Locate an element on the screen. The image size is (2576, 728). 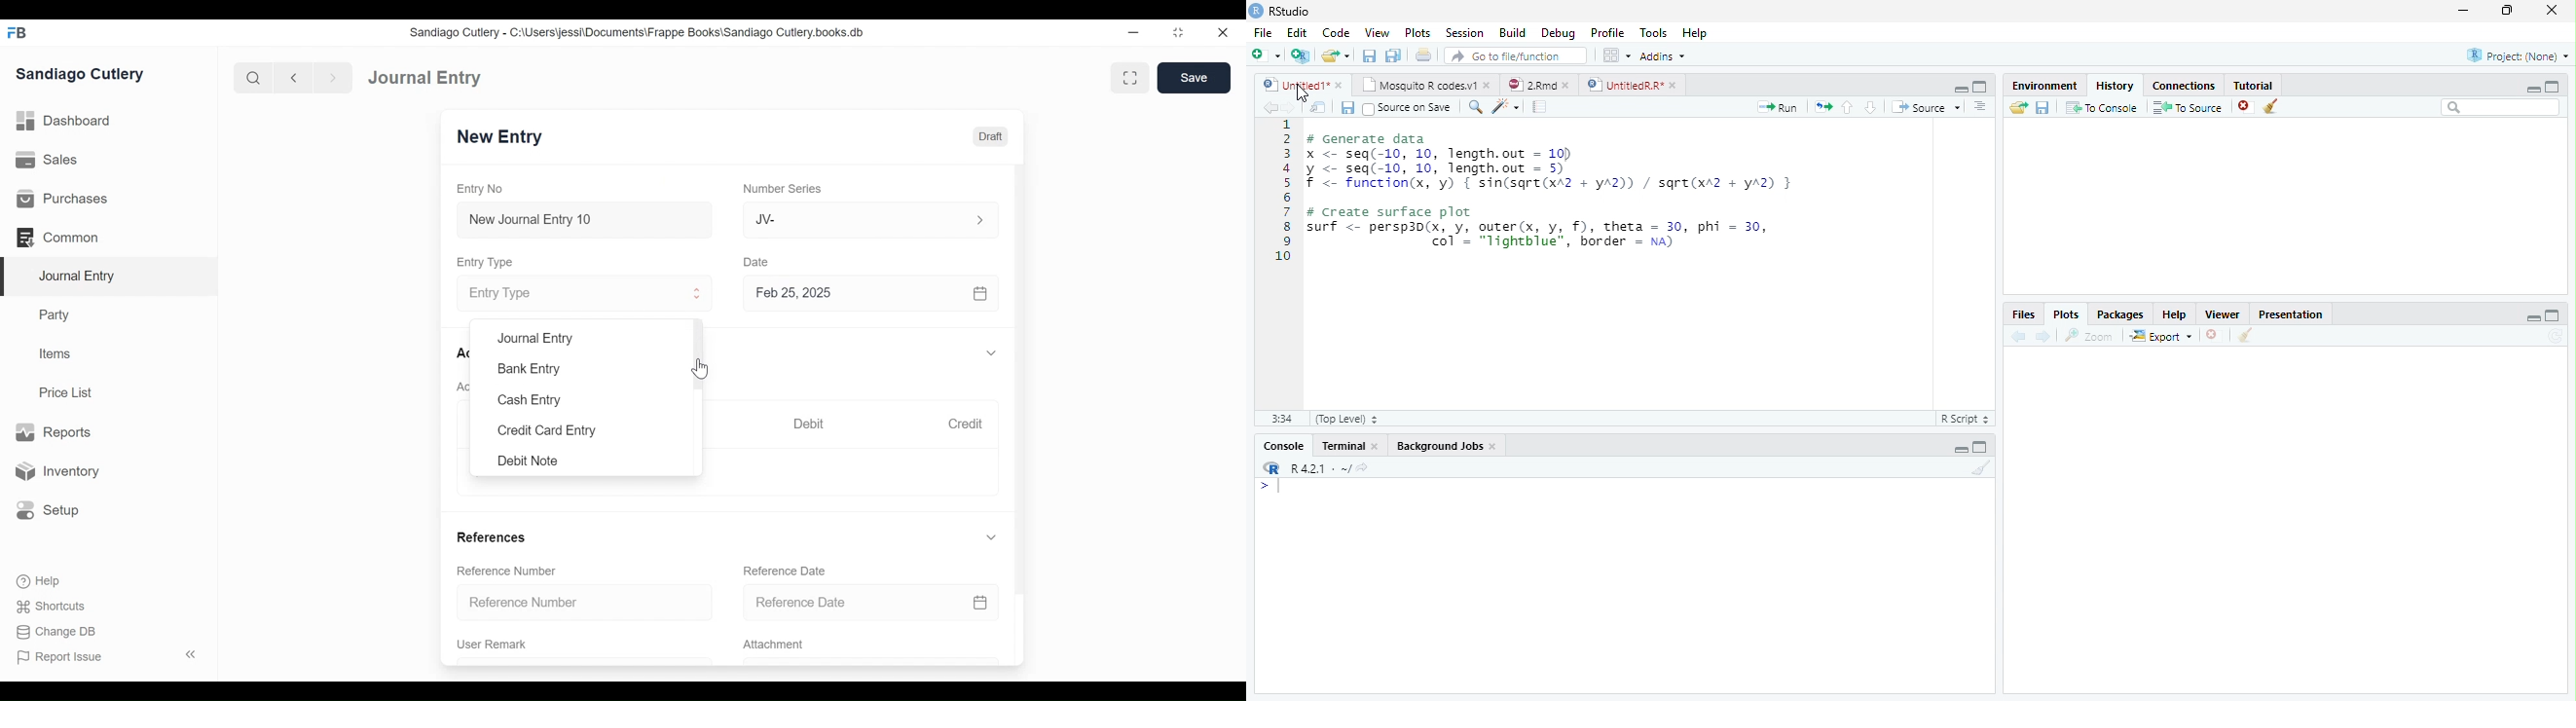
View is located at coordinates (1377, 32).